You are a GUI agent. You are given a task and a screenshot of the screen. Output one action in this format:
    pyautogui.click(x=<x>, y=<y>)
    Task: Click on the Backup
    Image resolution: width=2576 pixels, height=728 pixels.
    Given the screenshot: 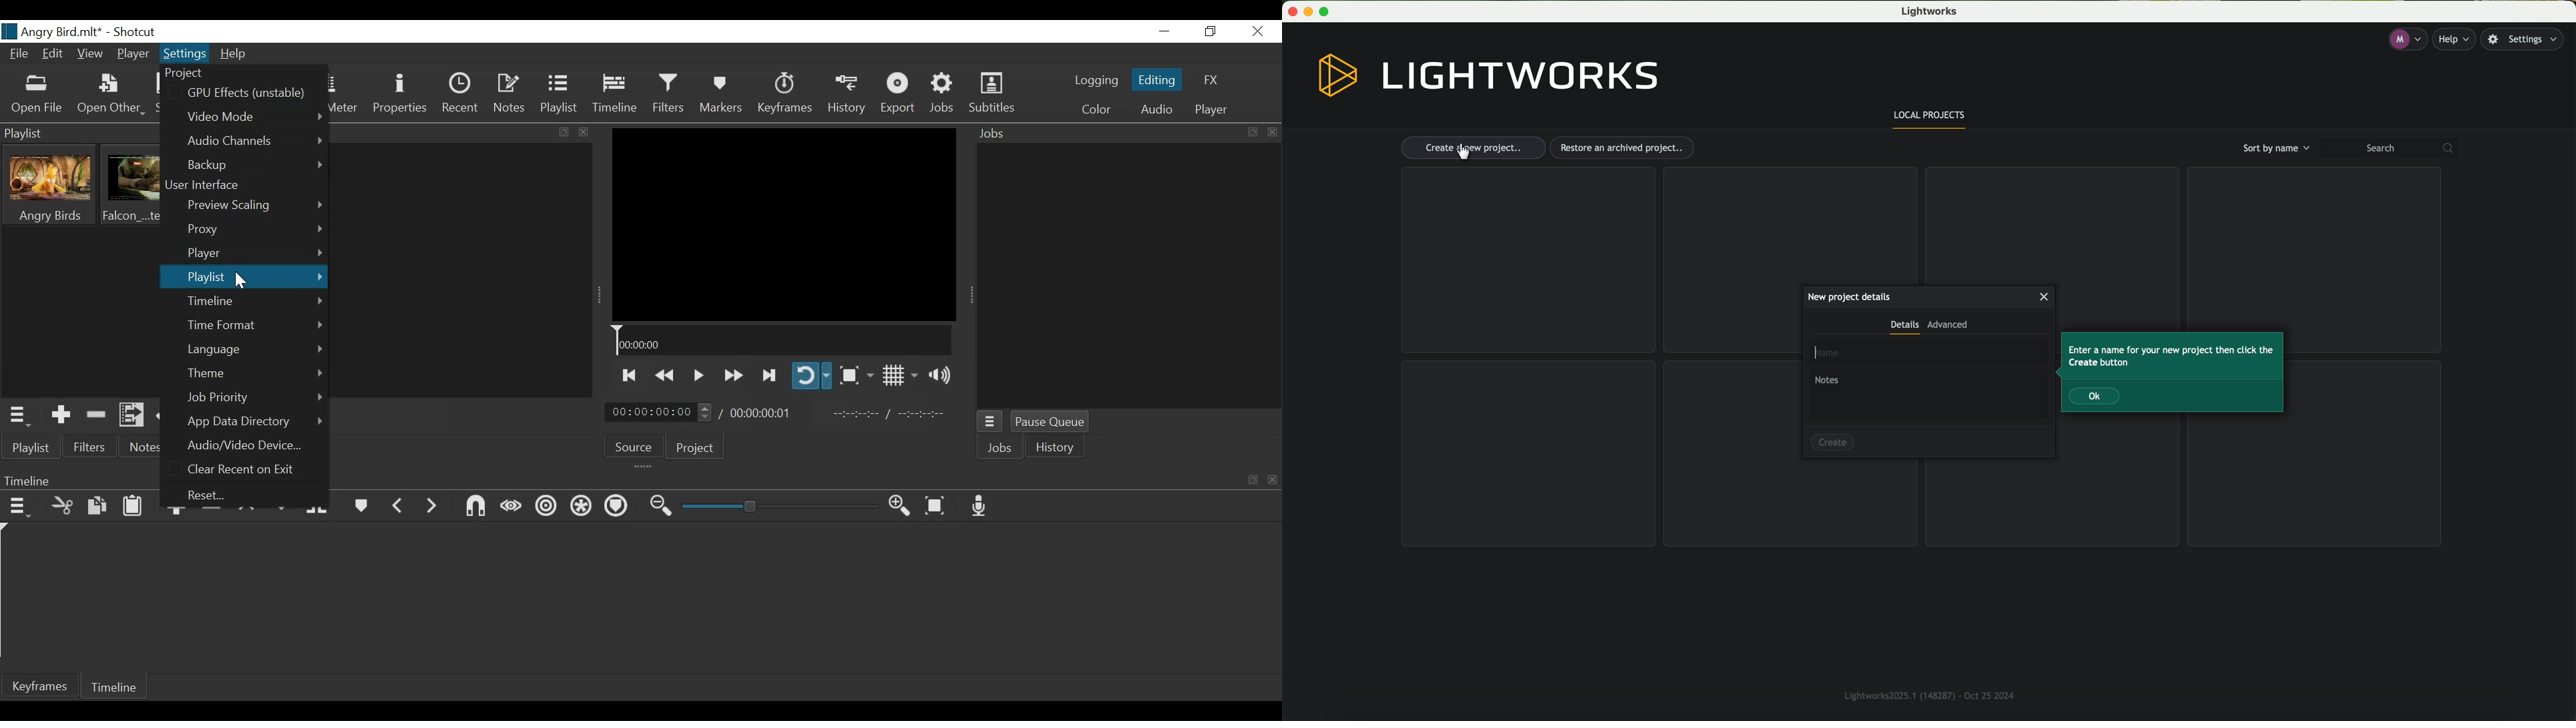 What is the action you would take?
    pyautogui.click(x=257, y=166)
    